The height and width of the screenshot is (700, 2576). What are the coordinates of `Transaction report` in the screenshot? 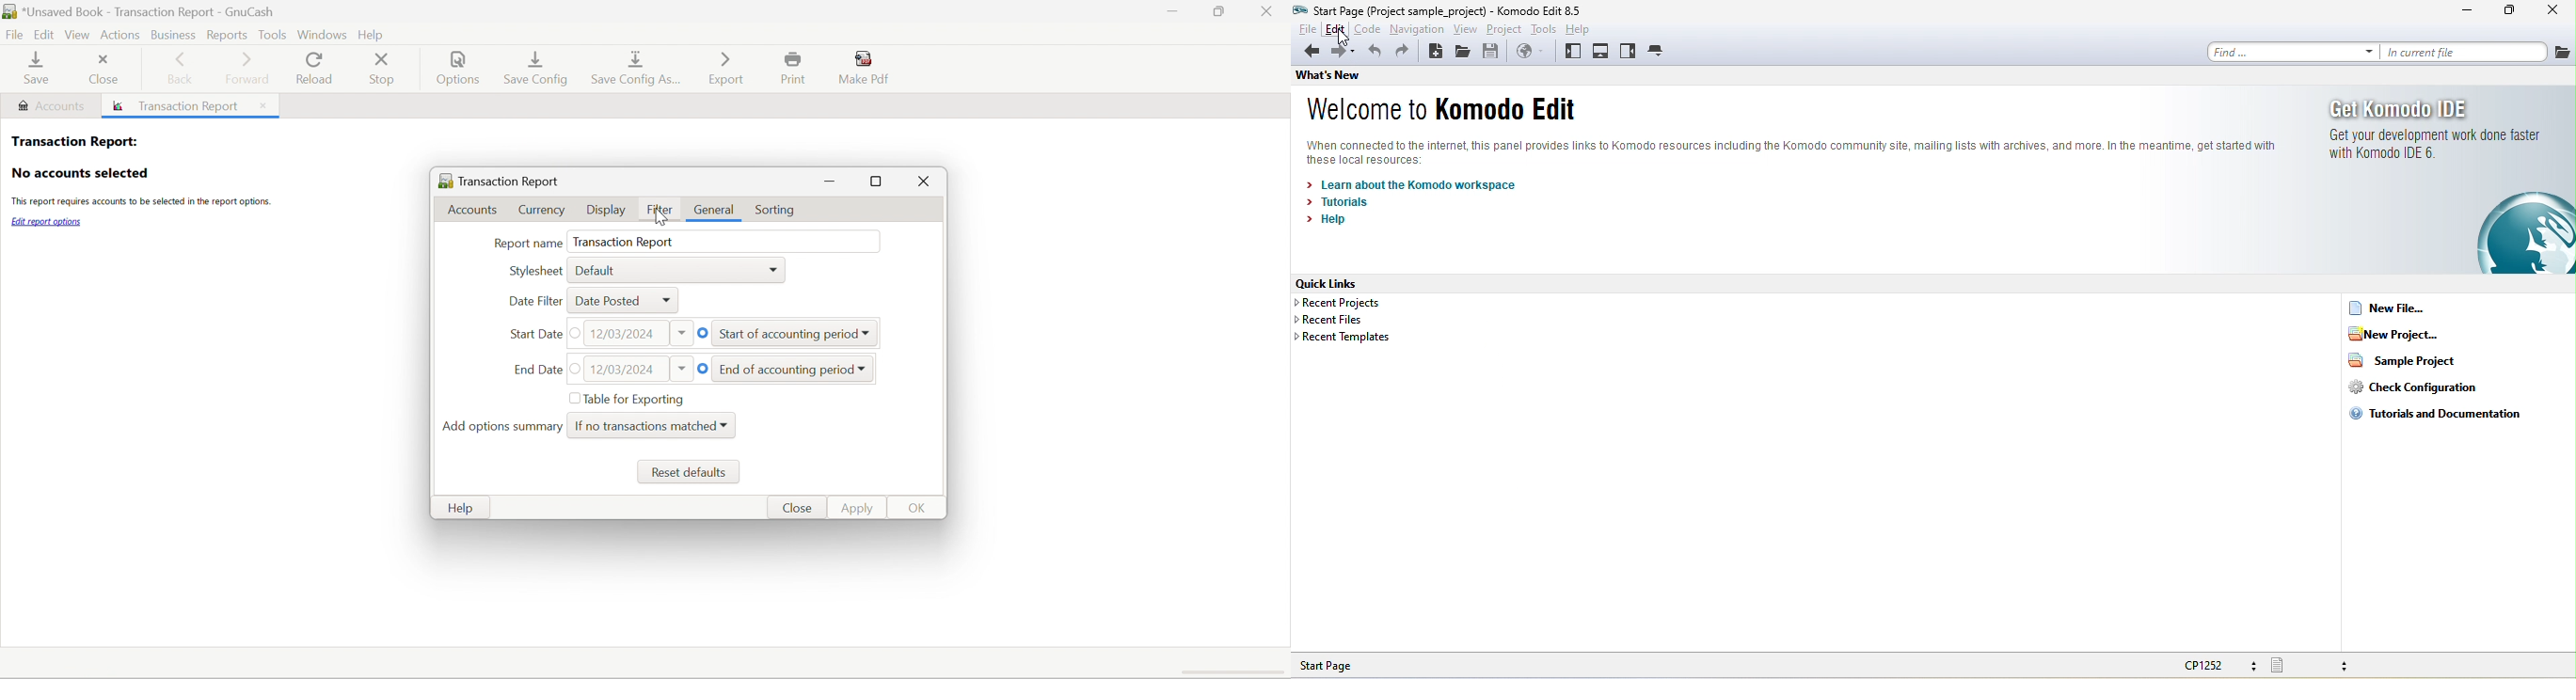 It's located at (180, 107).